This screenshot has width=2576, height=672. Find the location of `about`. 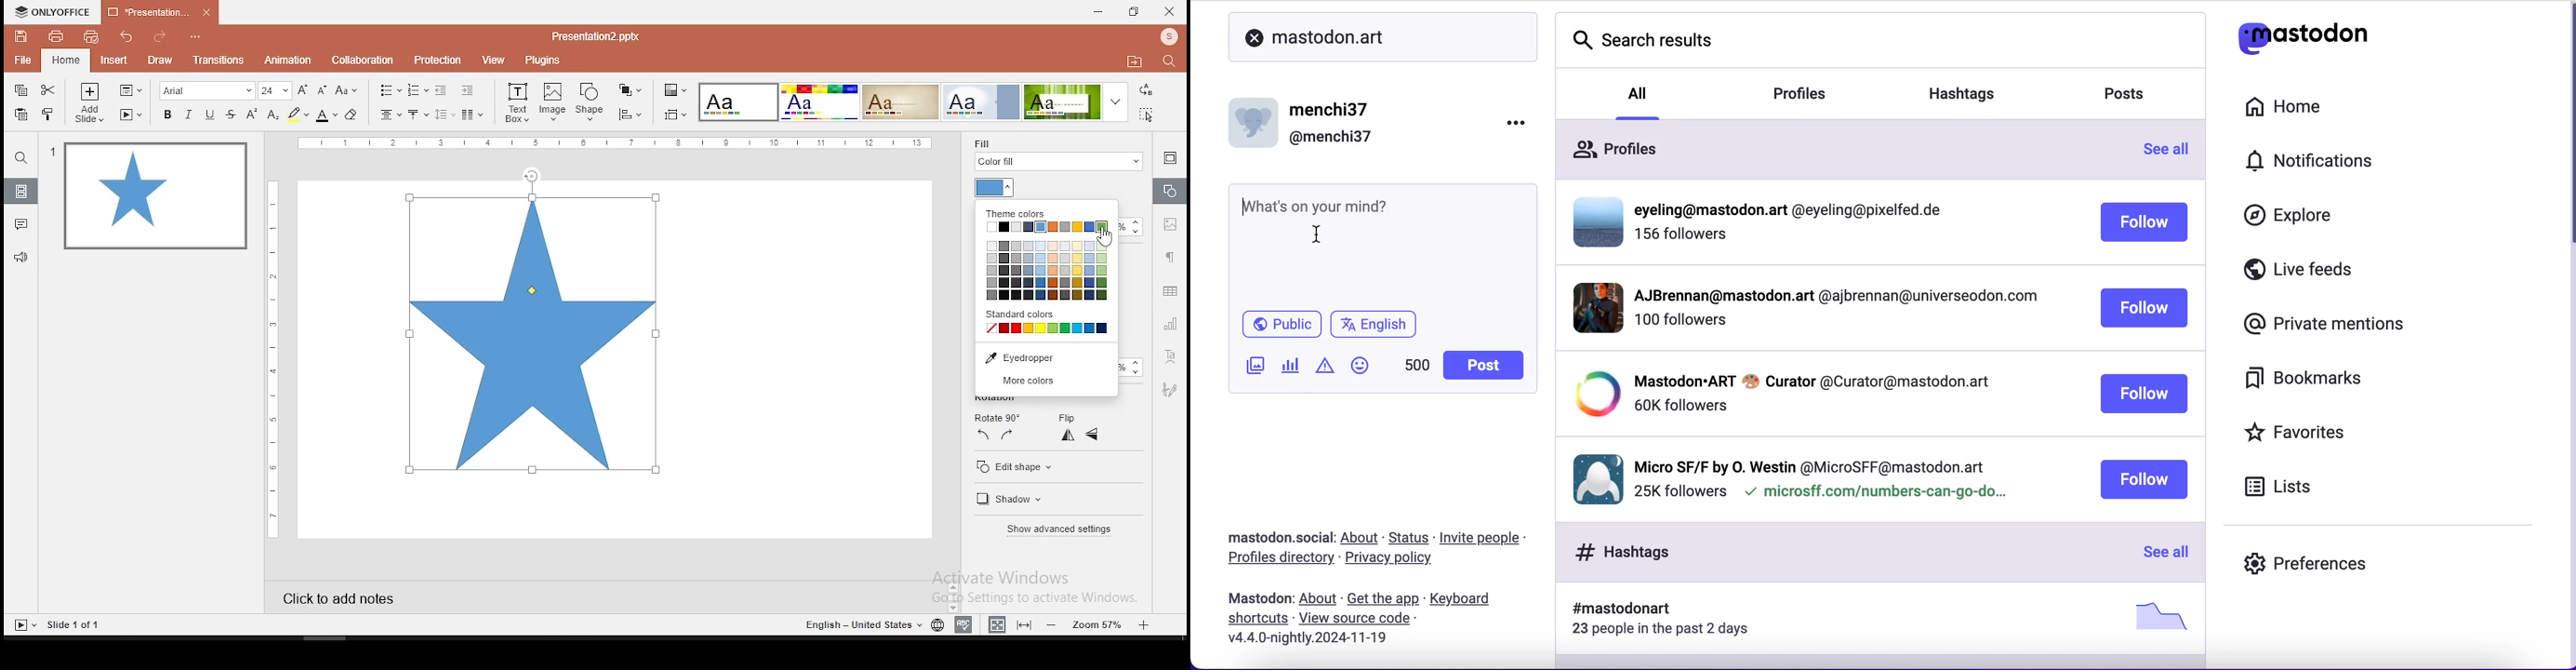

about is located at coordinates (1361, 539).